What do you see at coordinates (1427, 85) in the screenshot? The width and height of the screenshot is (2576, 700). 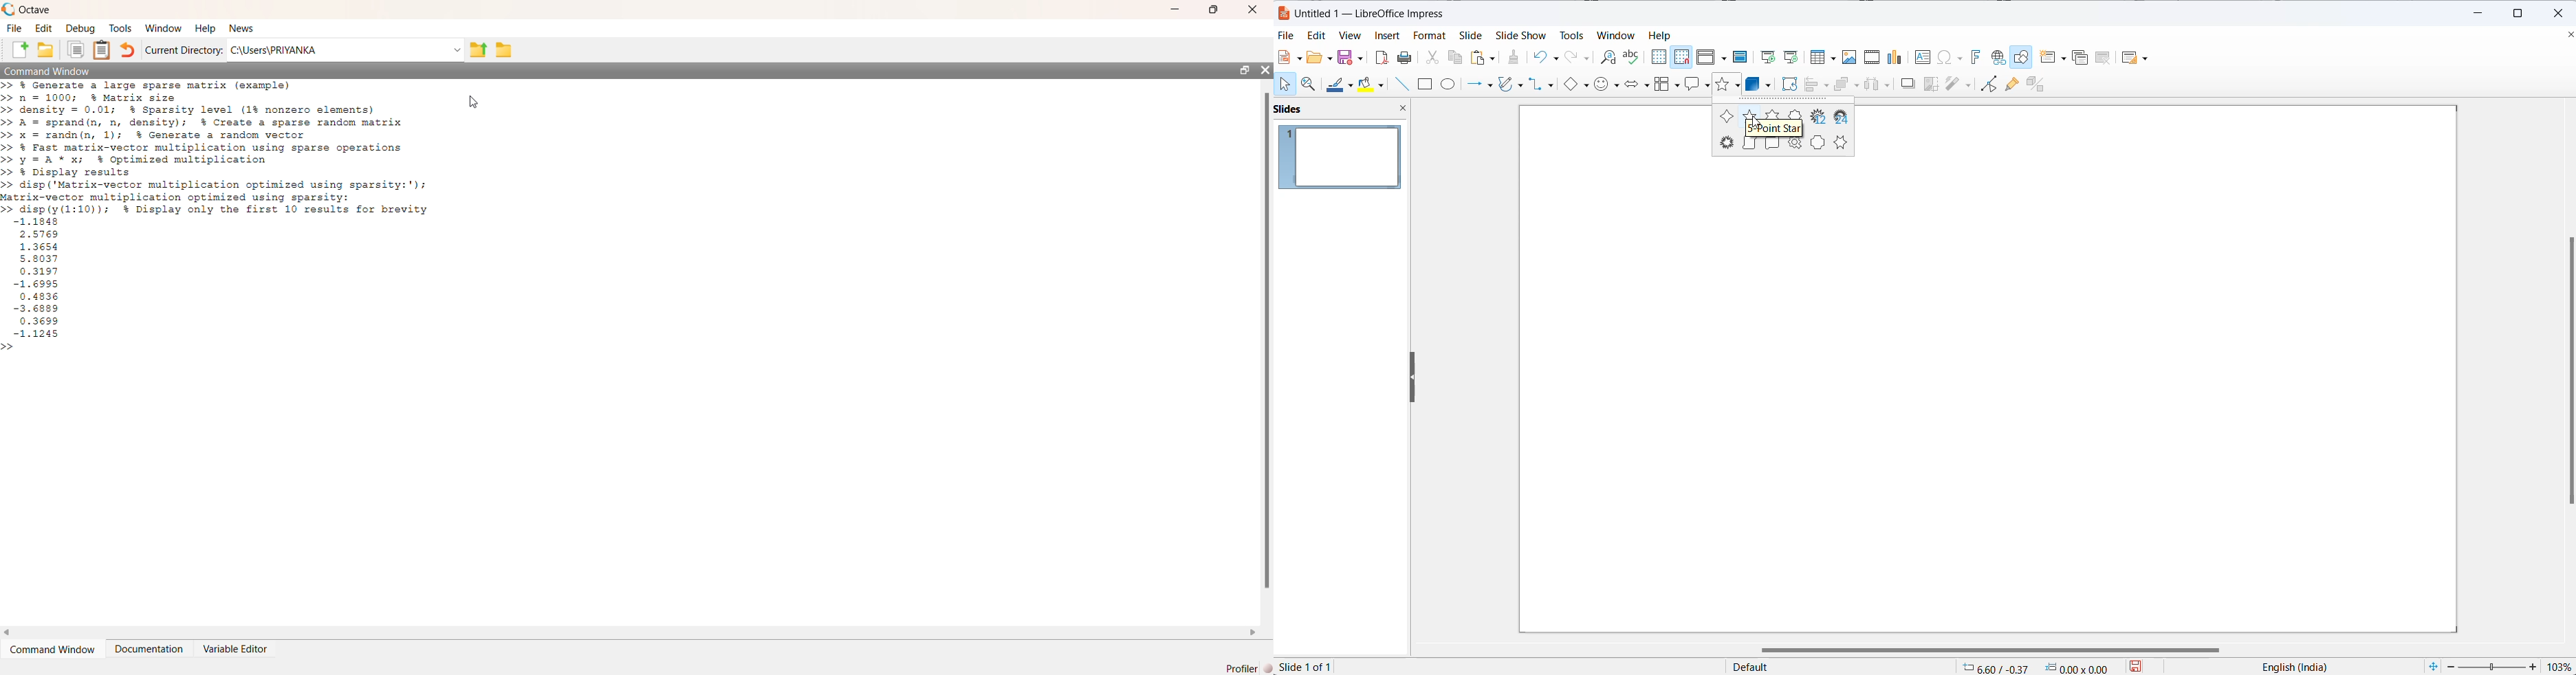 I see `rectangle` at bounding box center [1427, 85].